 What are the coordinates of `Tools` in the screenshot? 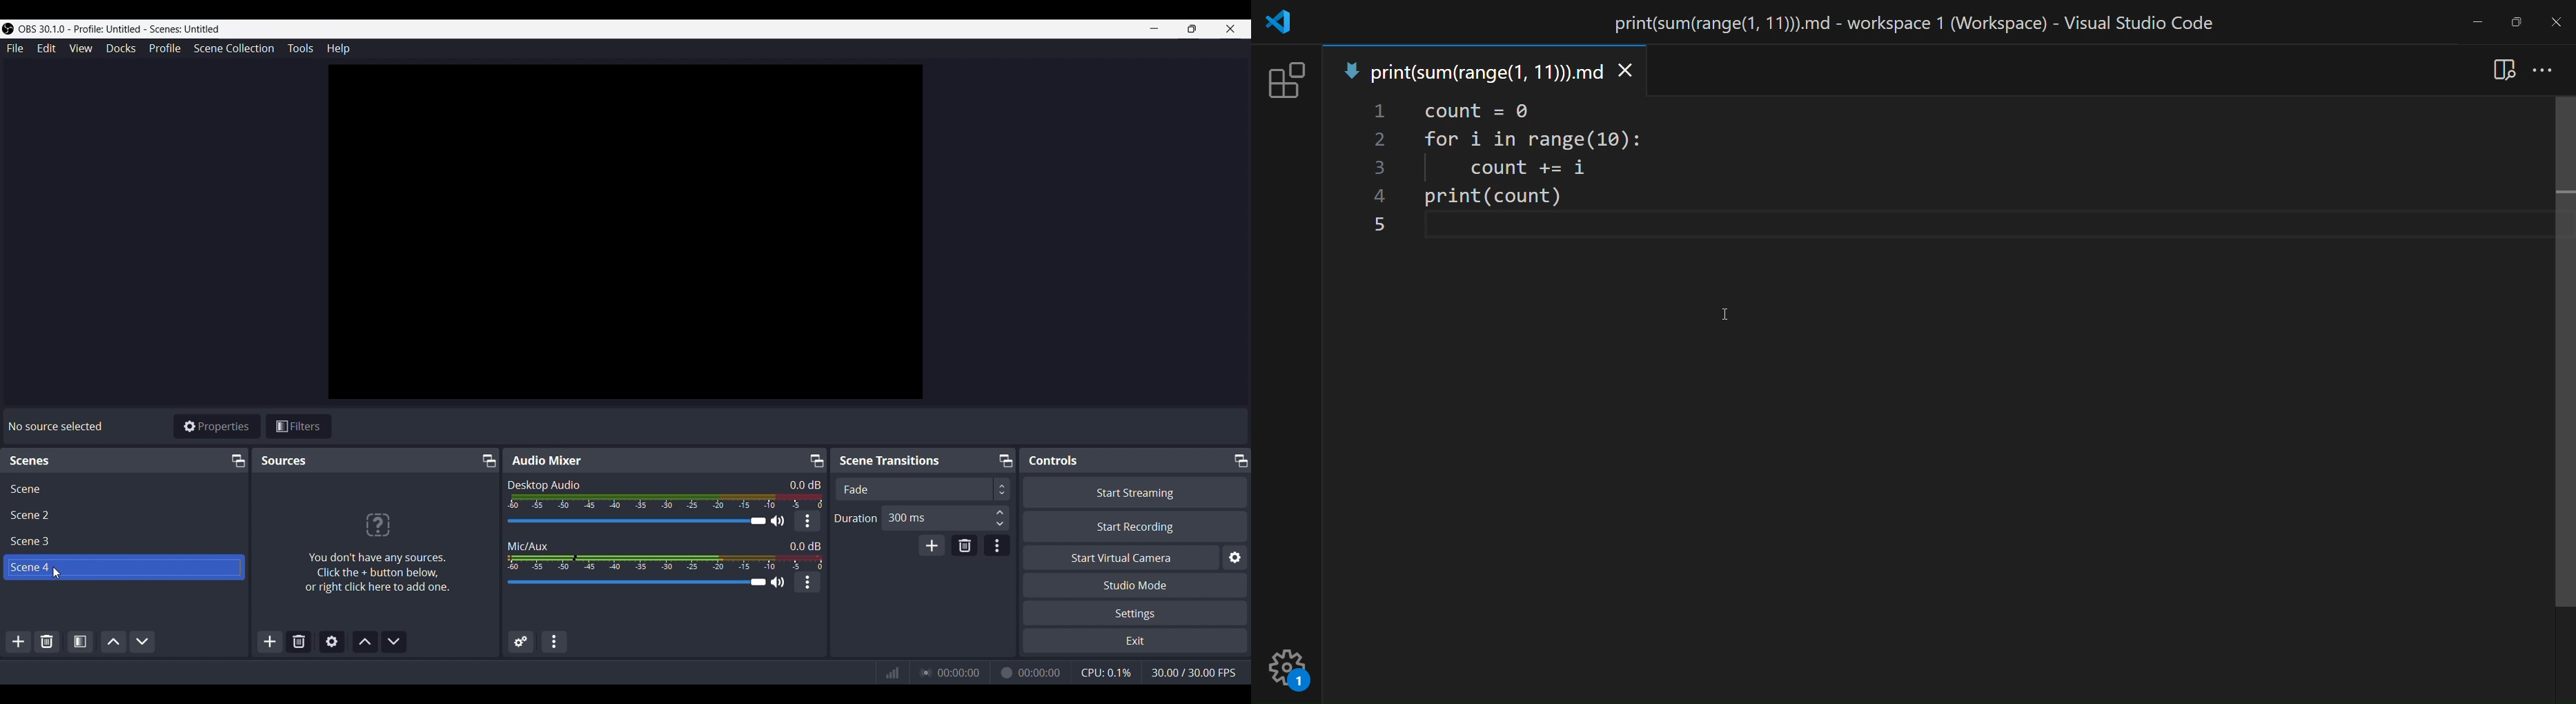 It's located at (301, 48).